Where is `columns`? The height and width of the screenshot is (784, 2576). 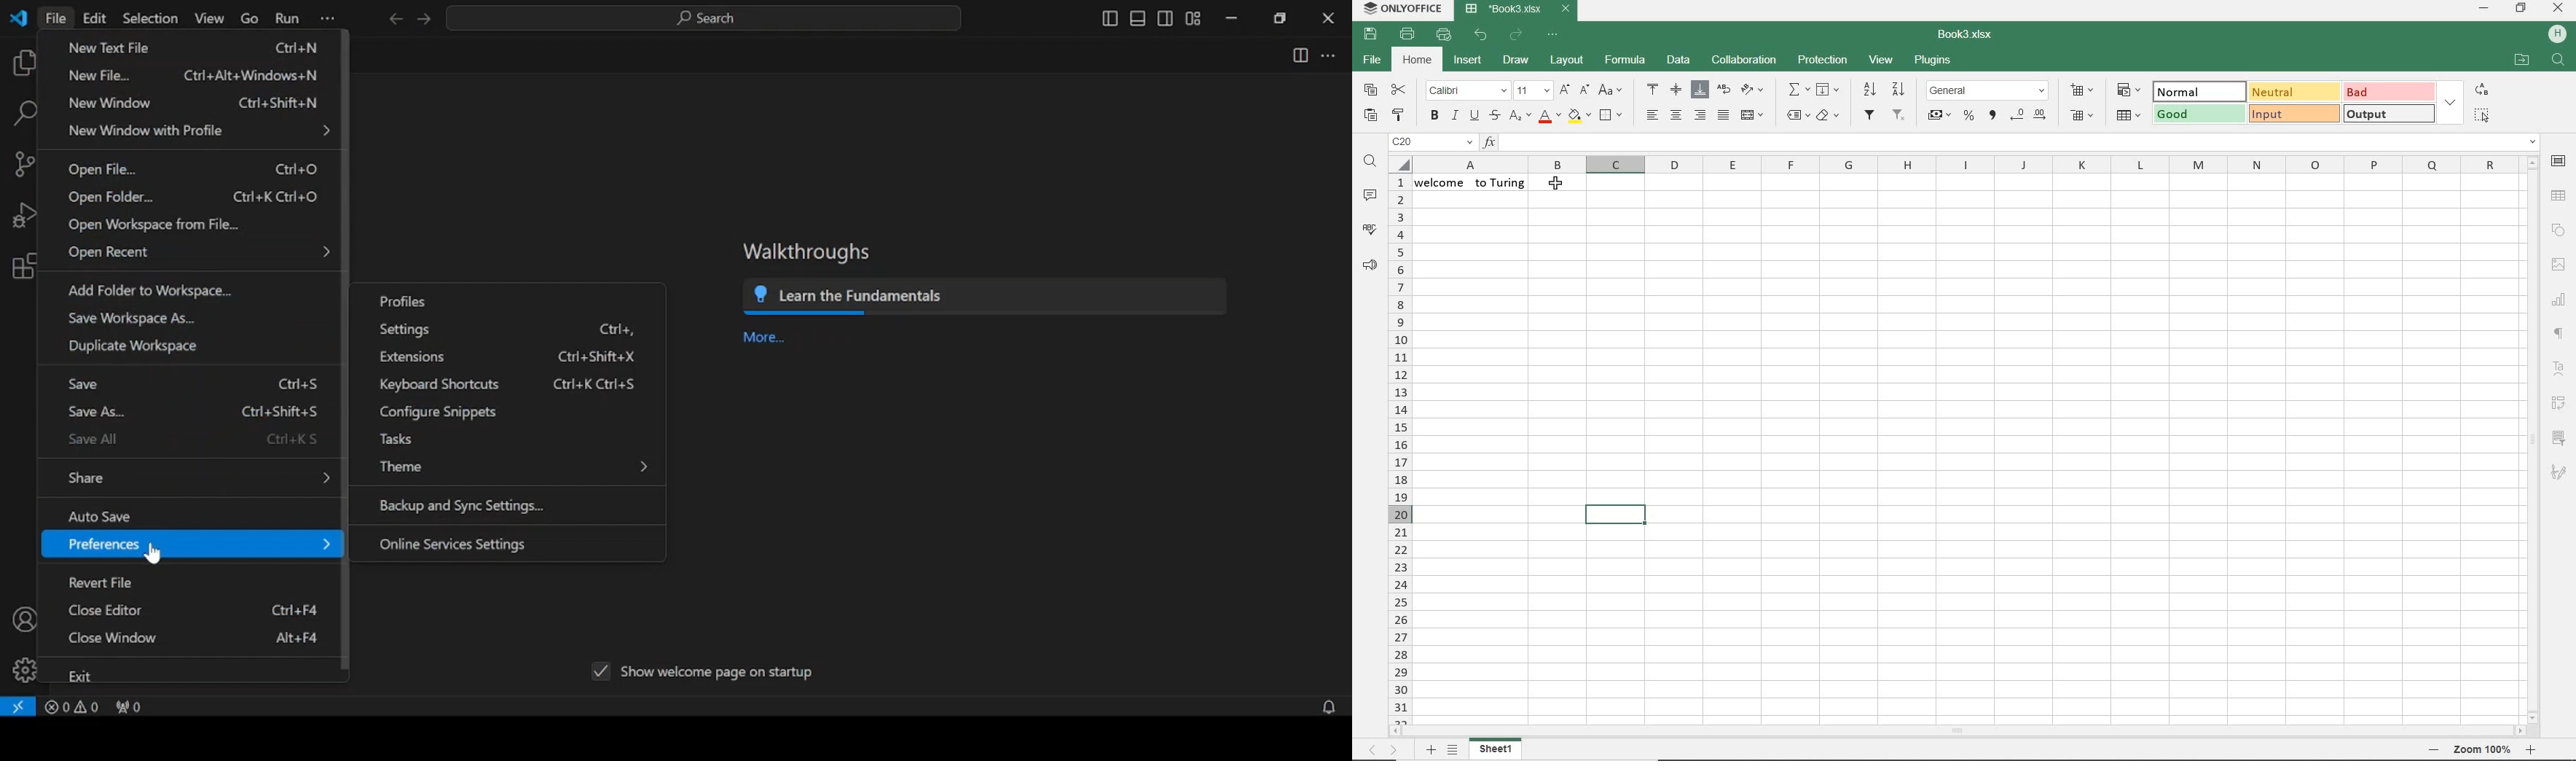
columns is located at coordinates (1954, 165).